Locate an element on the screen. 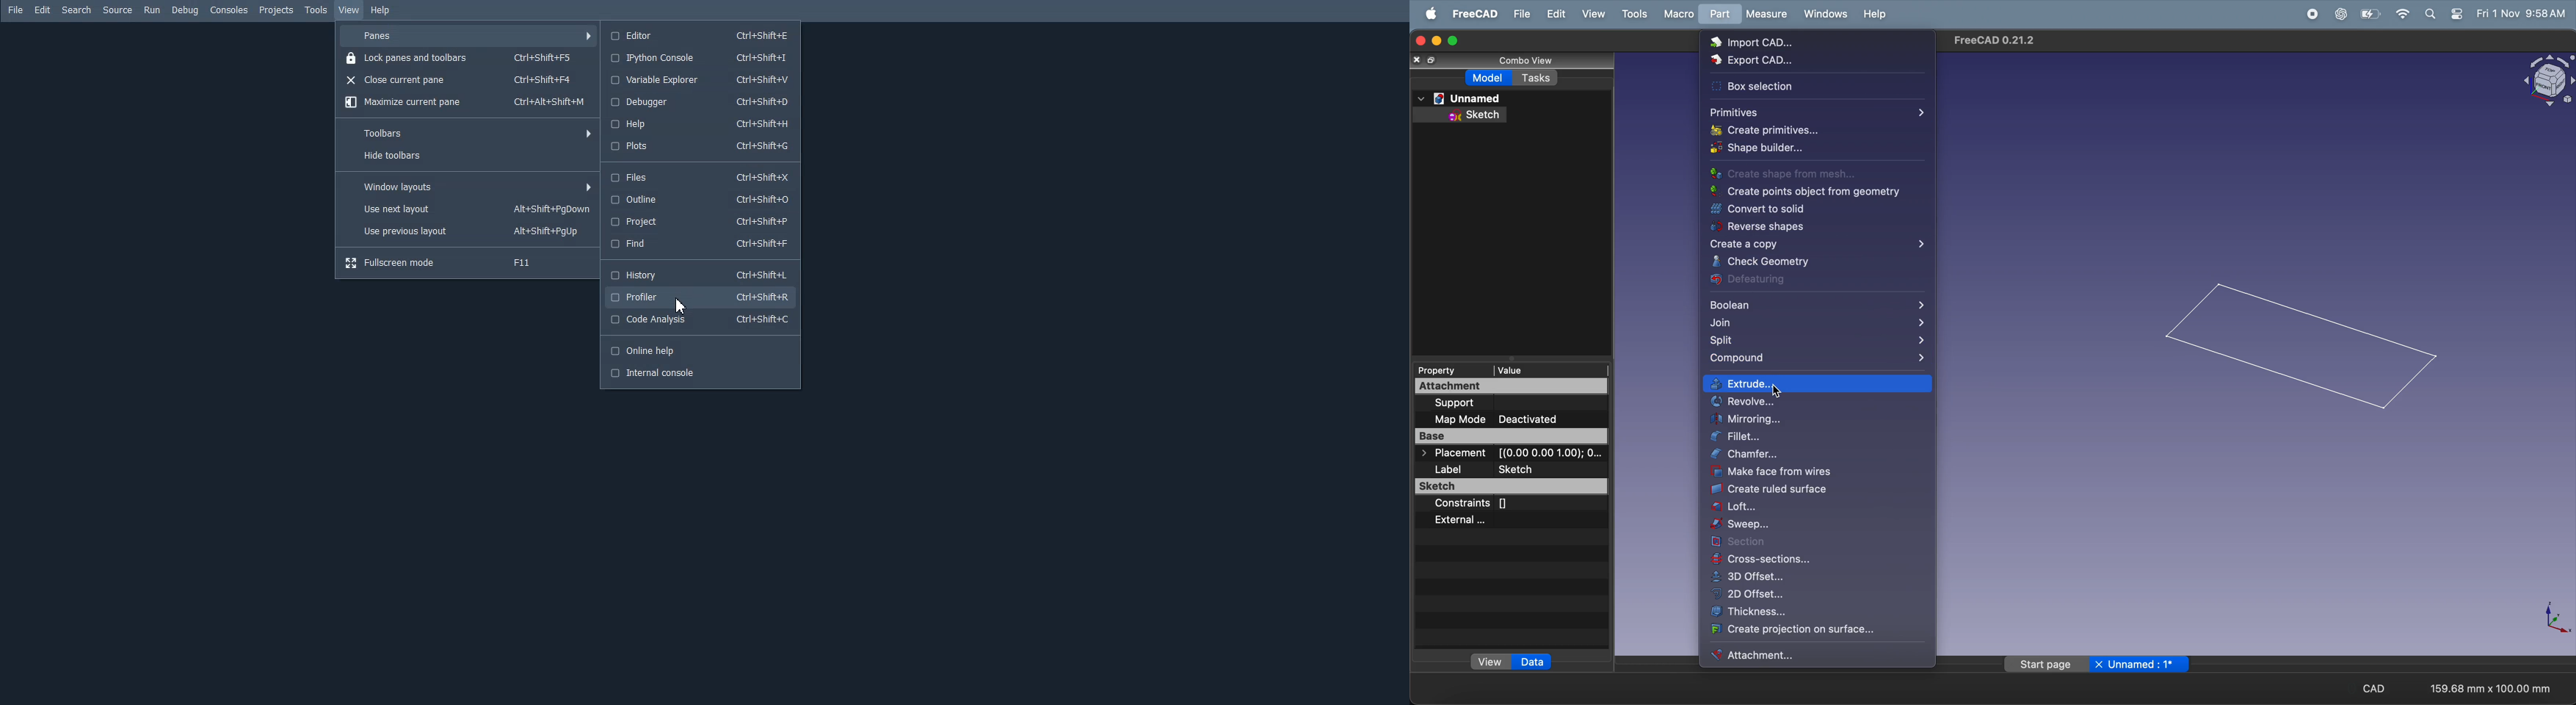 The image size is (2576, 728). section is located at coordinates (1823, 543).